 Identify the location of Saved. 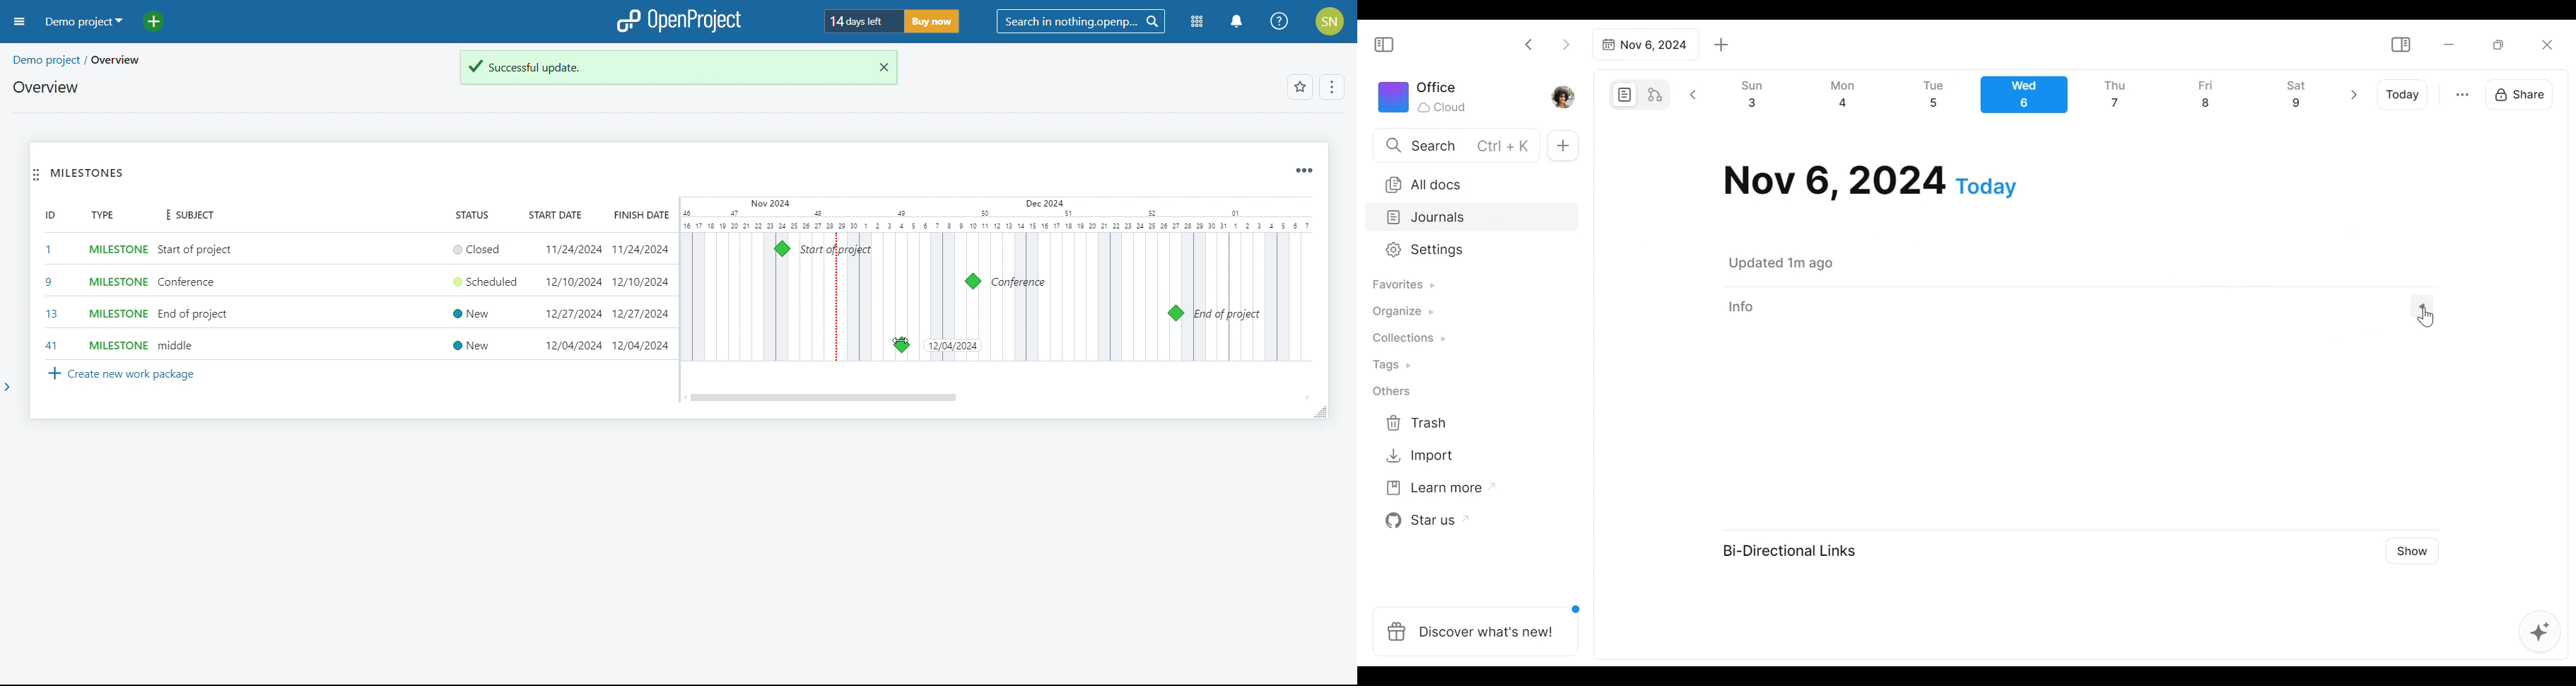
(1797, 263).